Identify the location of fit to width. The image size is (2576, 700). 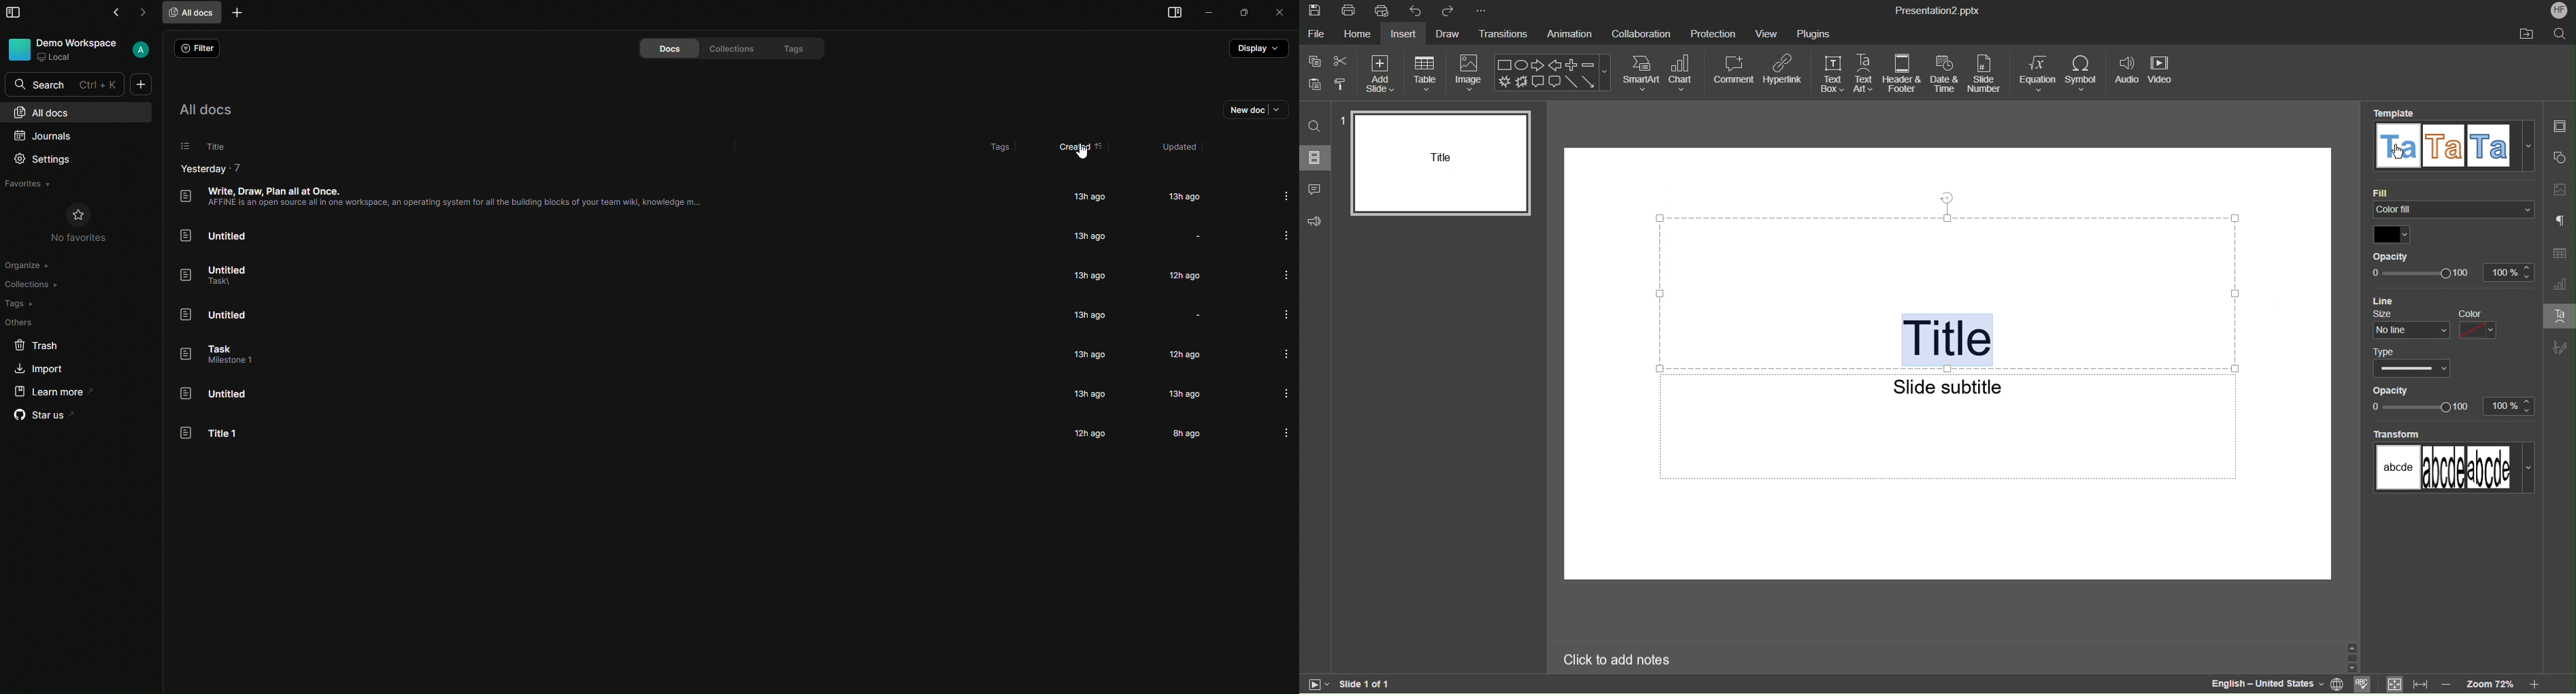
(2420, 684).